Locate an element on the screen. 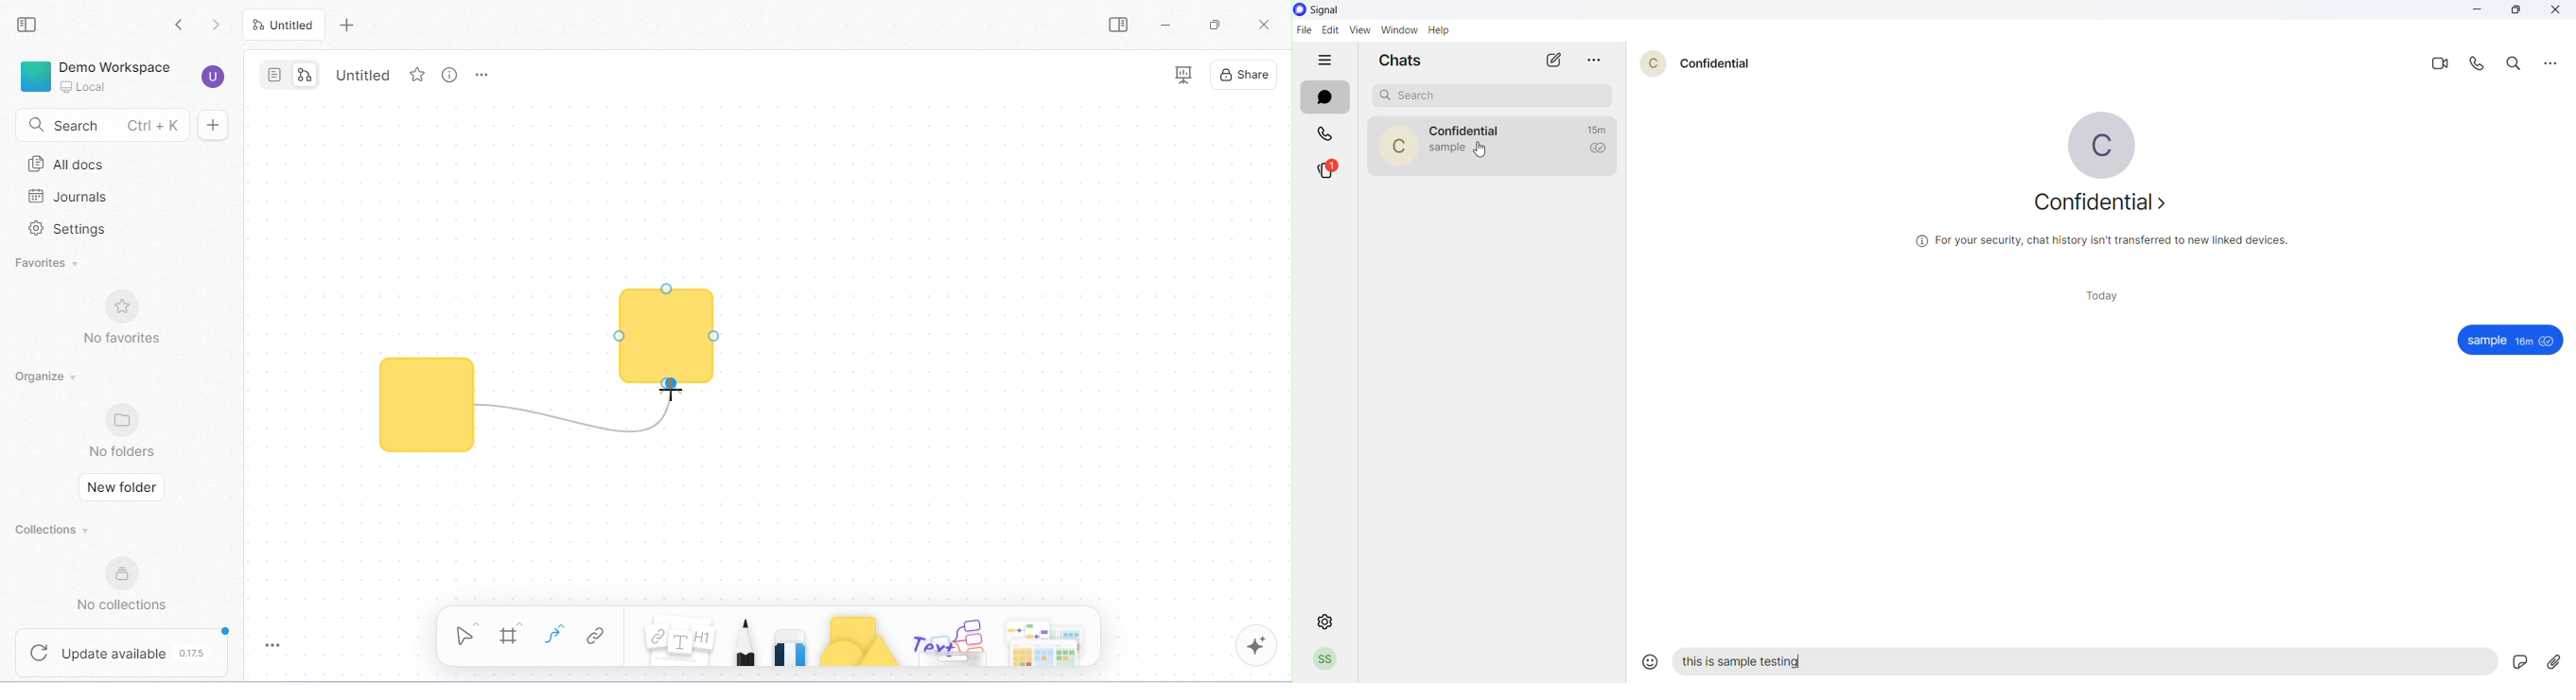  18m is located at coordinates (2523, 341).